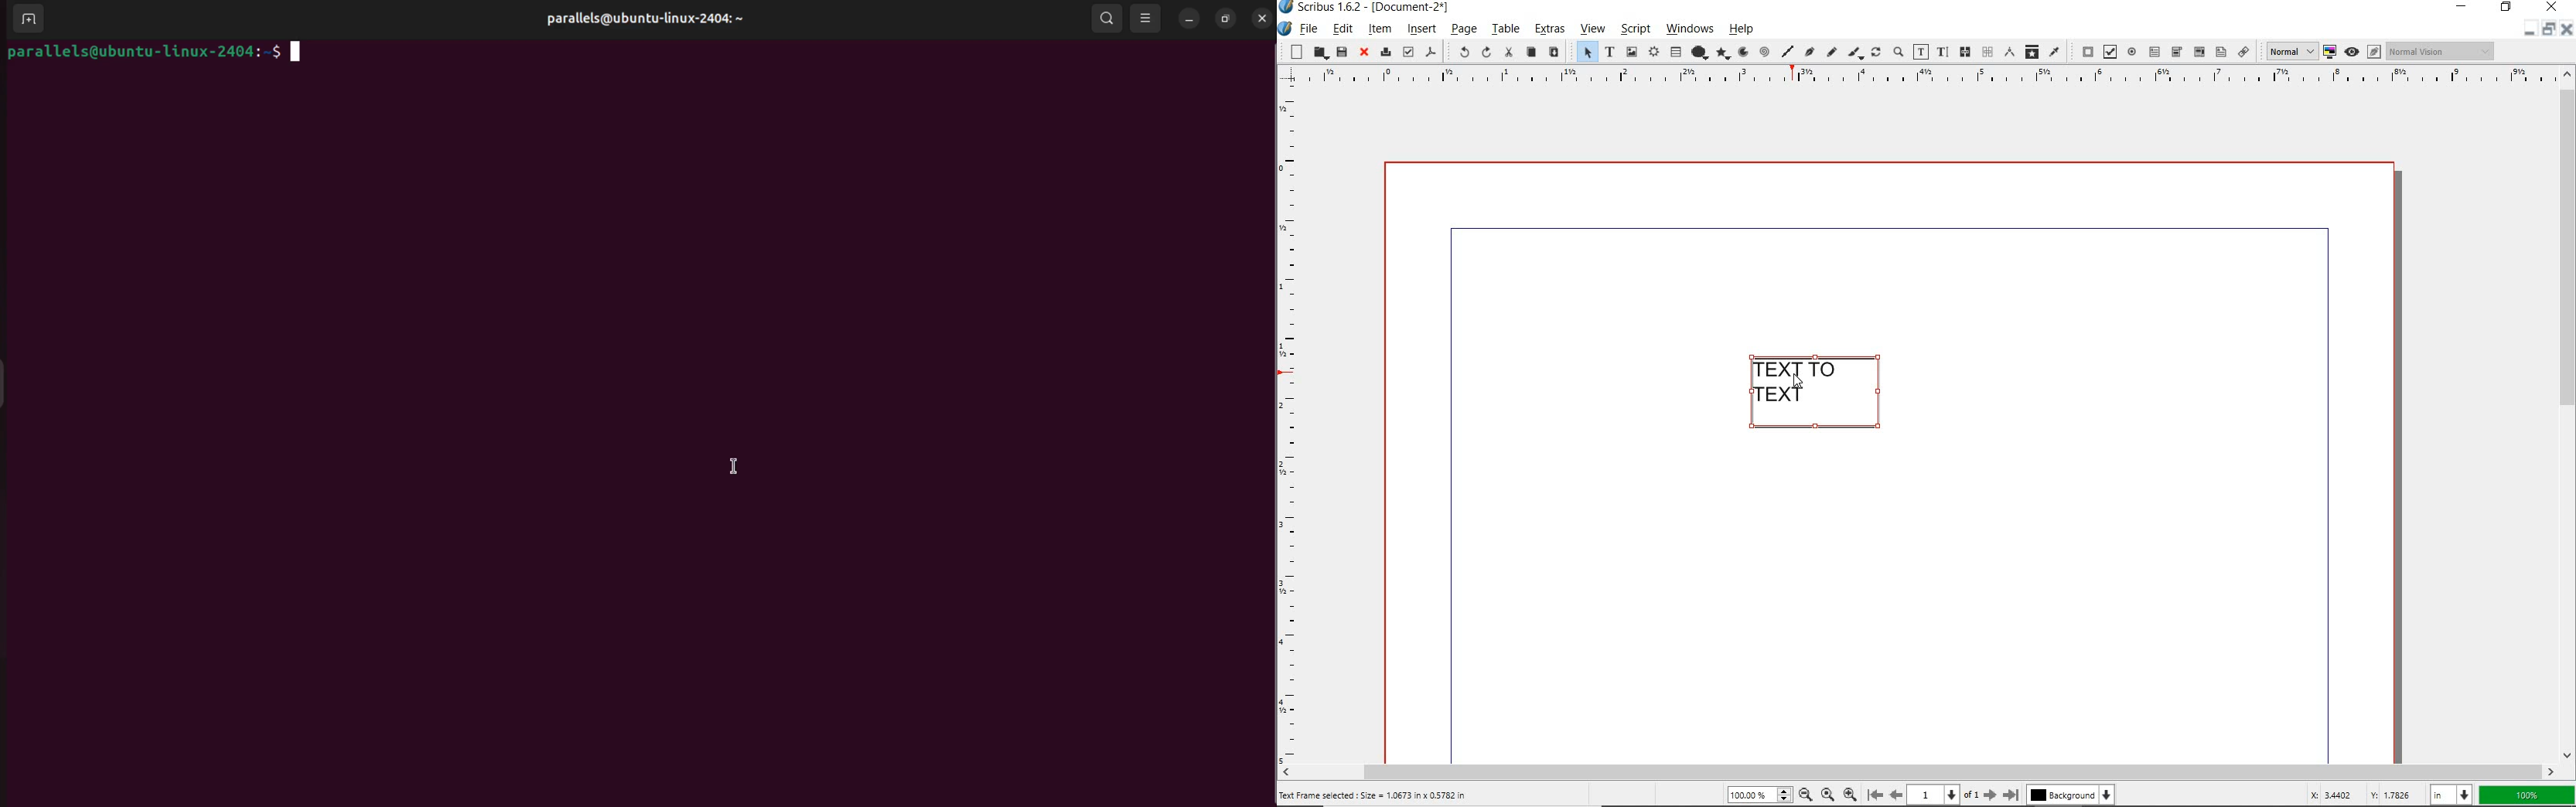  What do you see at coordinates (1943, 51) in the screenshot?
I see `edit text with story editor` at bounding box center [1943, 51].